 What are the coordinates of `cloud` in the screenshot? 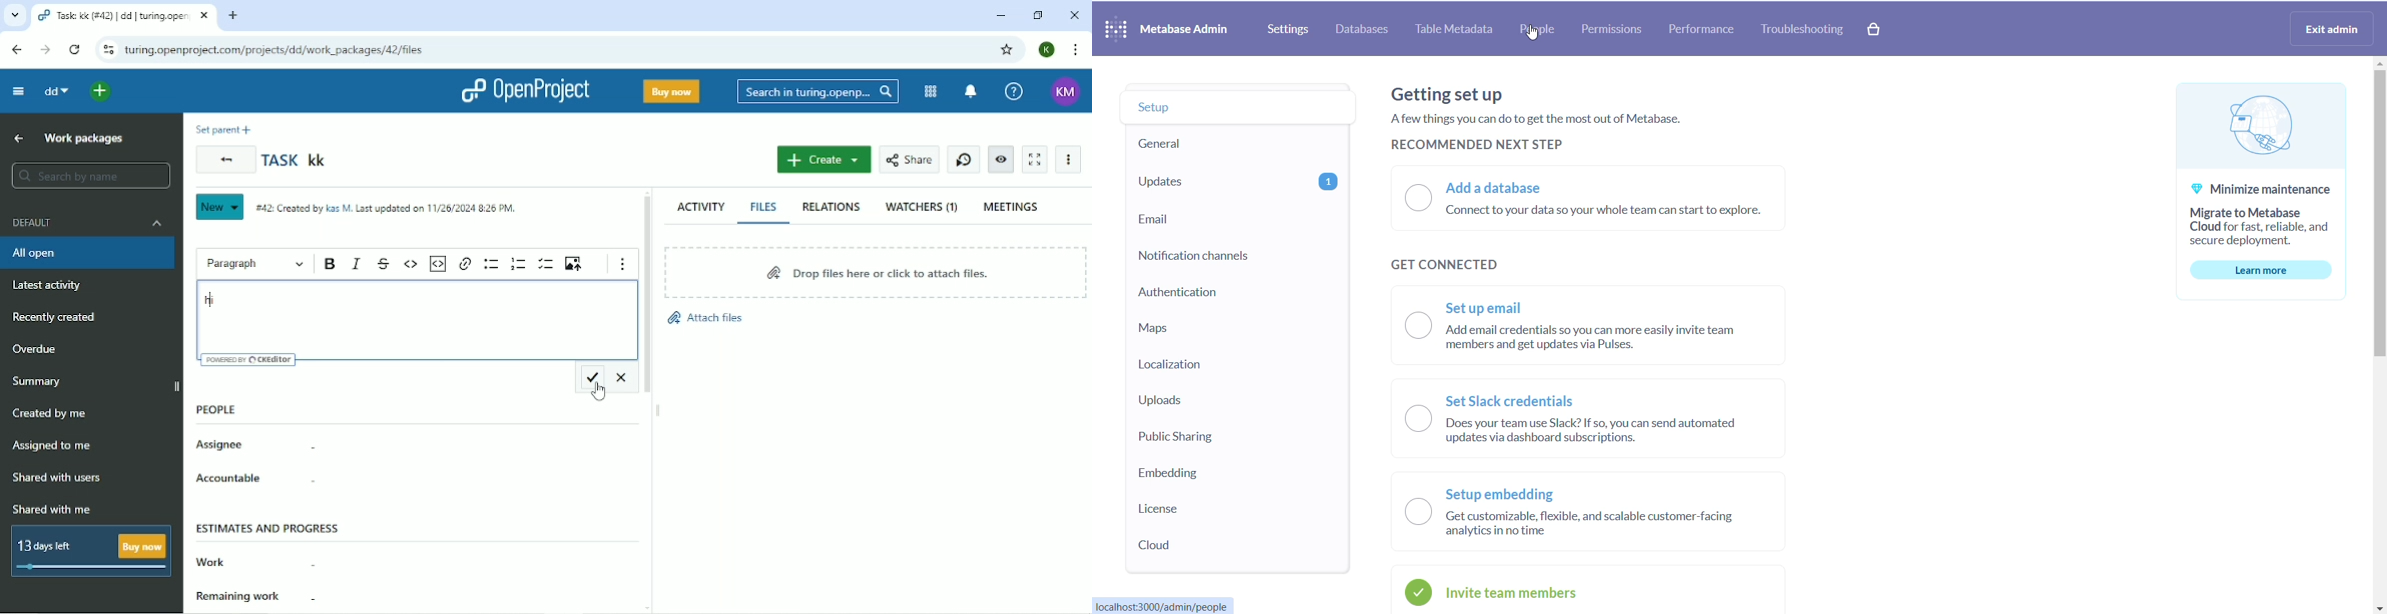 It's located at (1224, 547).